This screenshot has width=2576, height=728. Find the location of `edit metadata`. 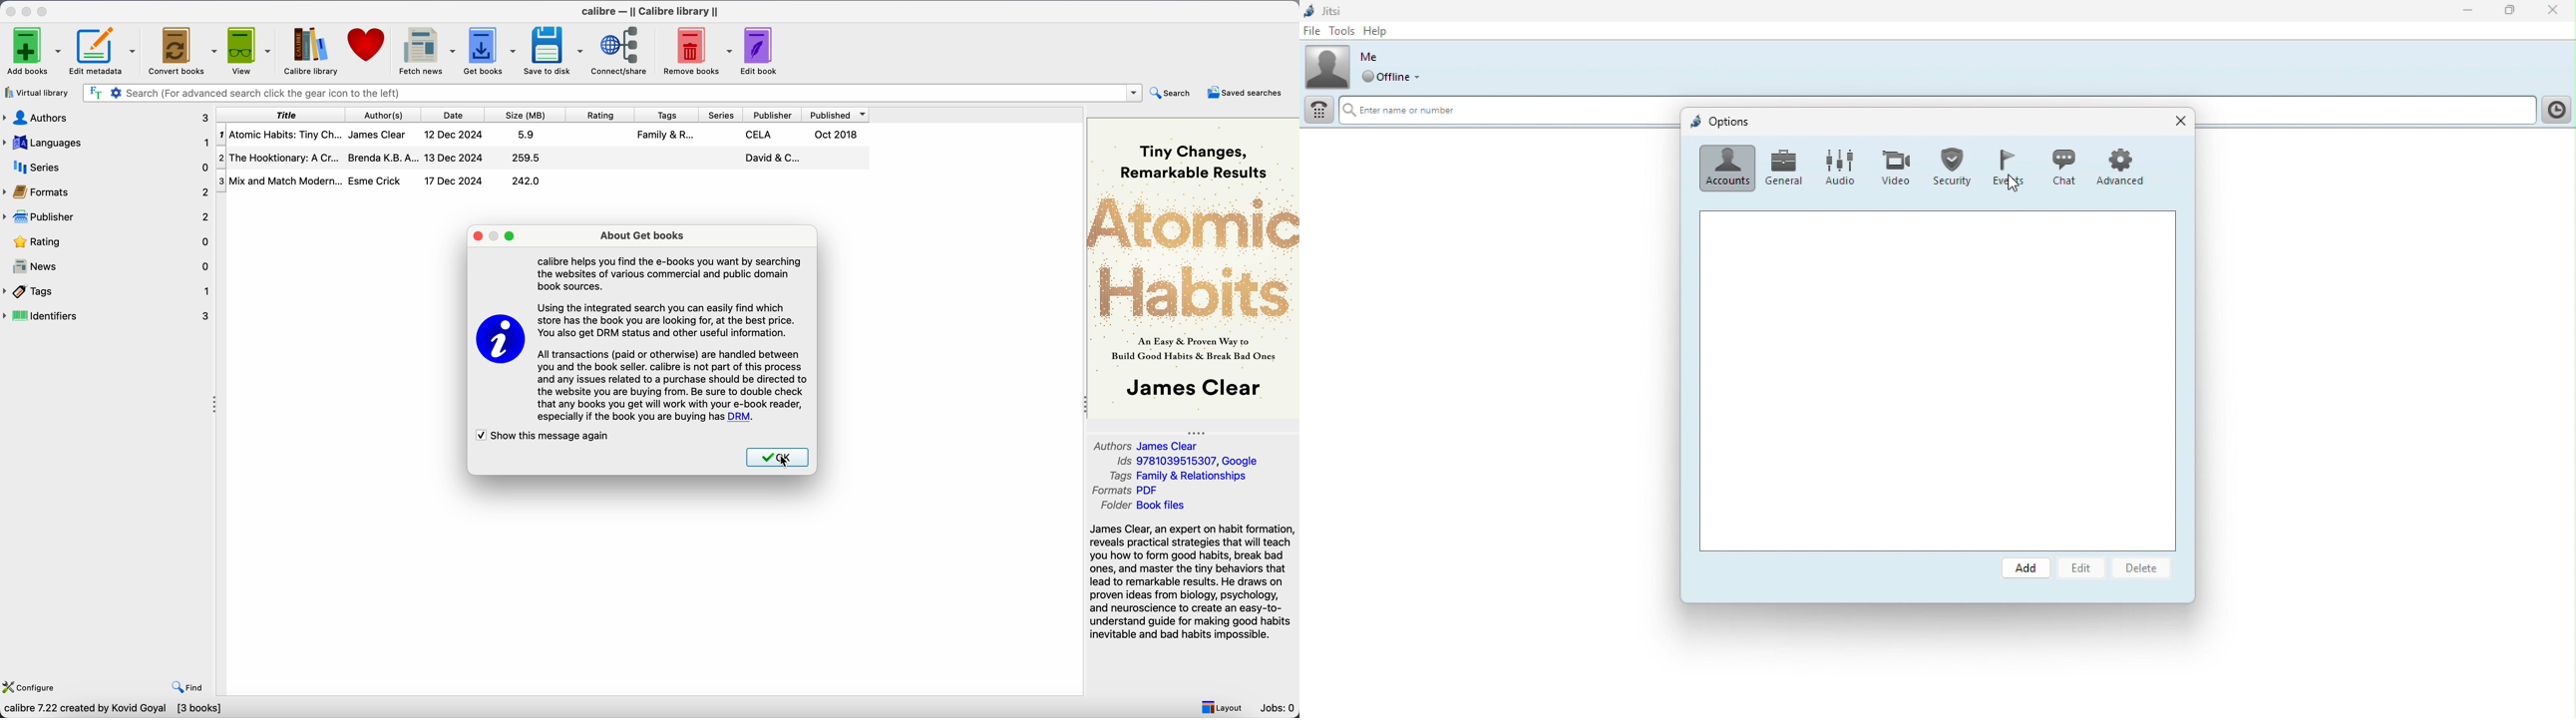

edit metadata is located at coordinates (104, 52).